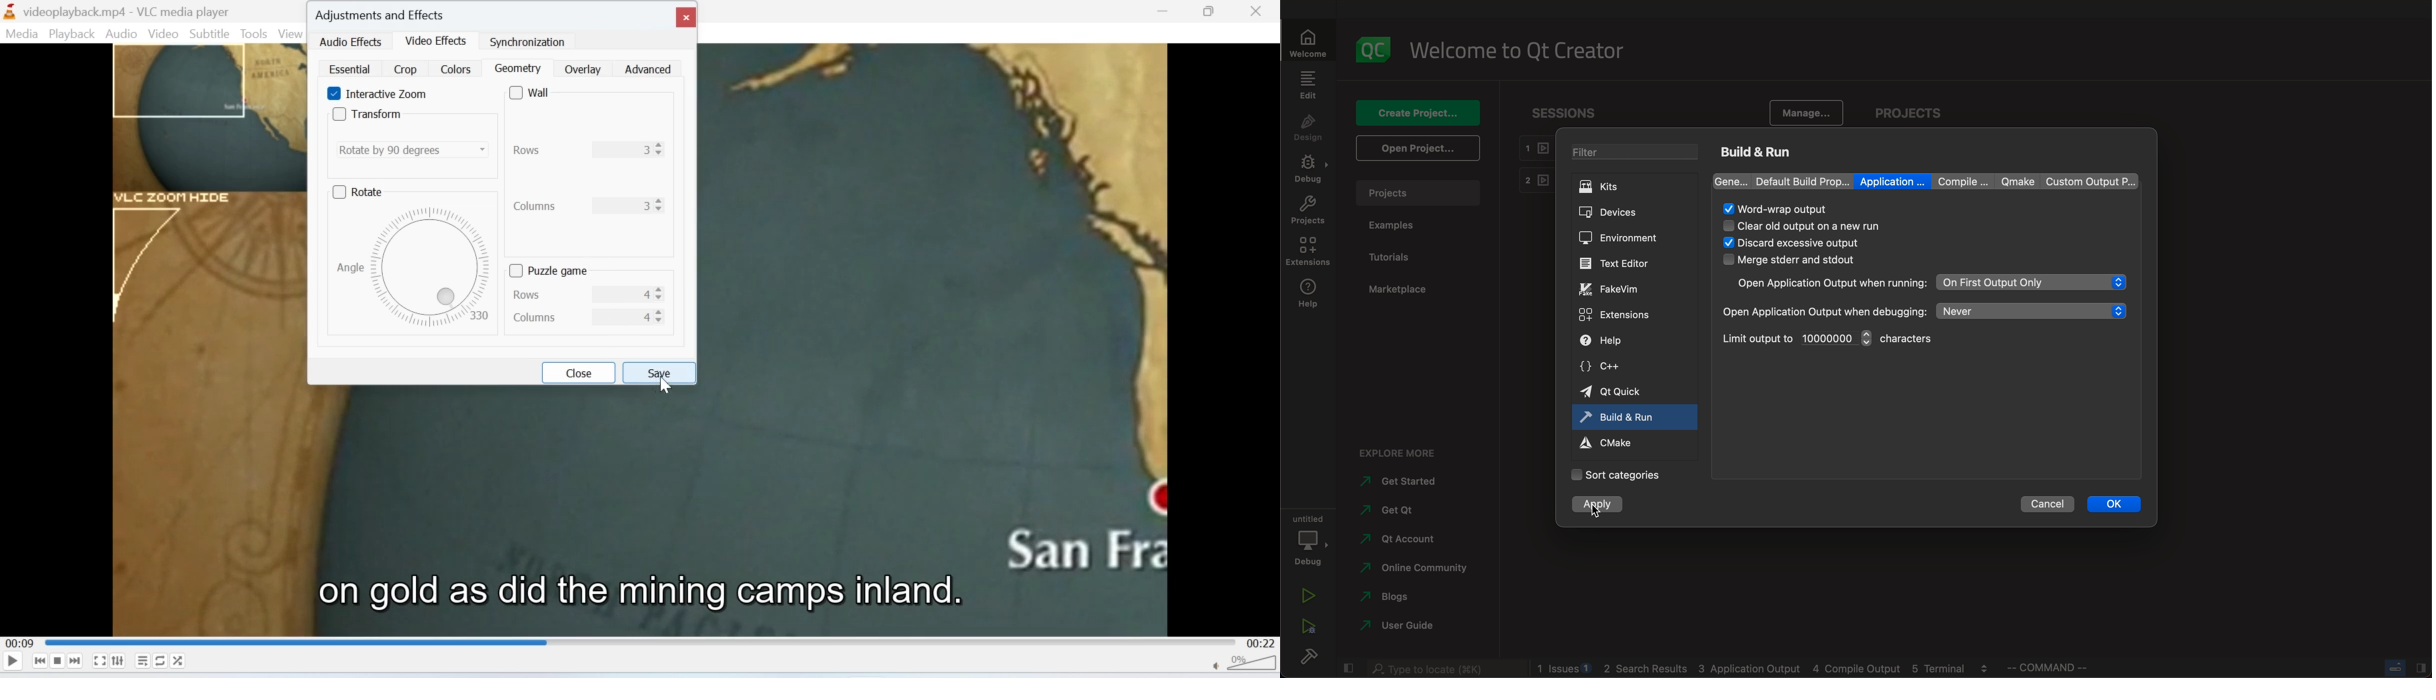 This screenshot has height=700, width=2436. What do you see at coordinates (2014, 181) in the screenshot?
I see `qmake` at bounding box center [2014, 181].